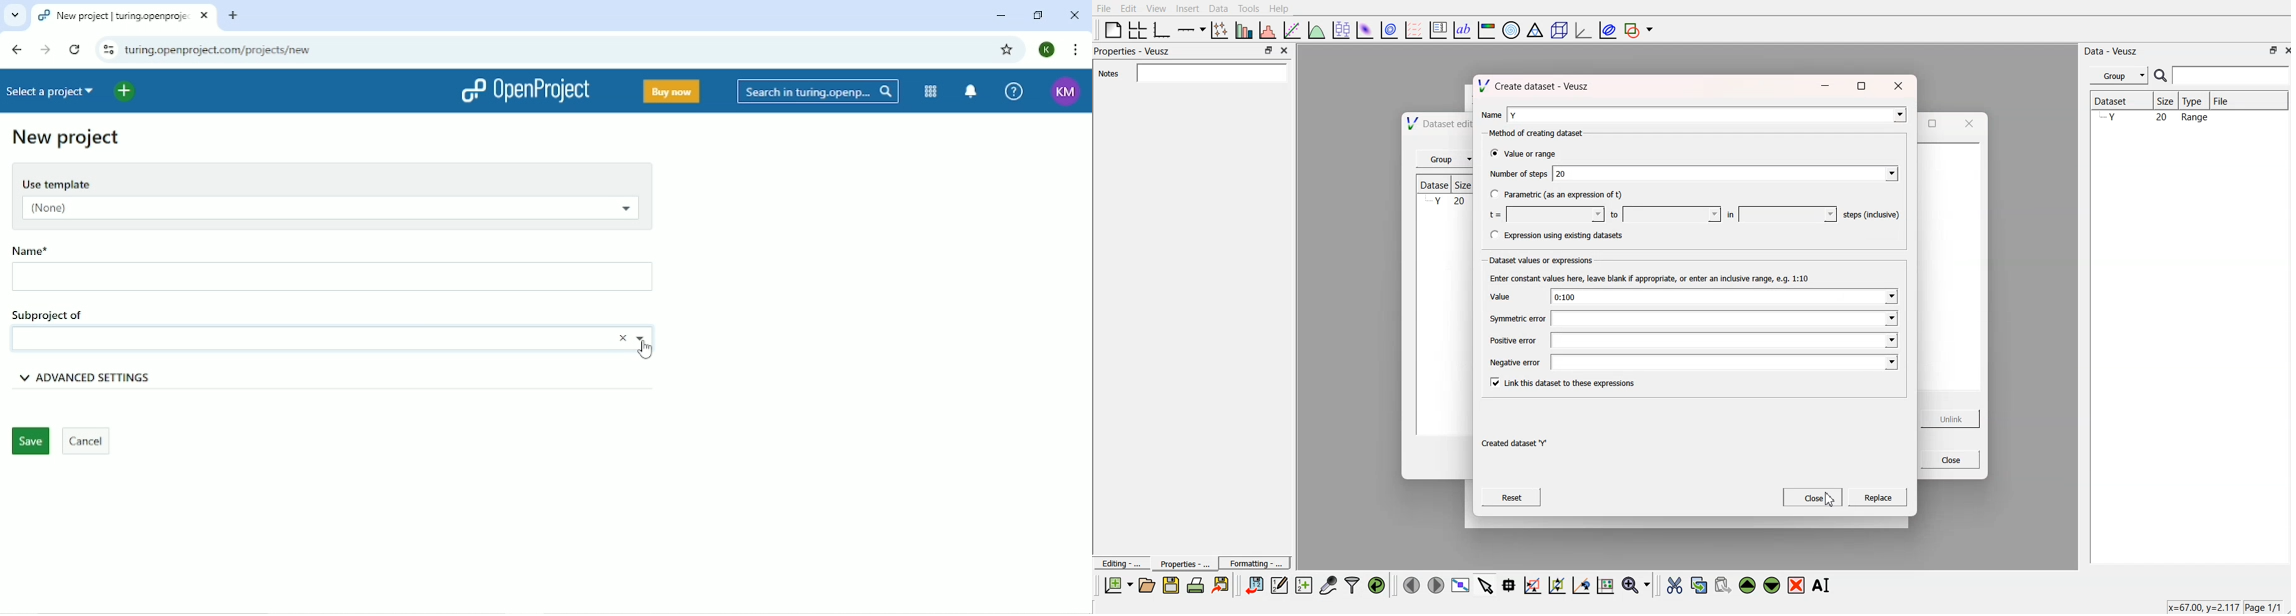  What do you see at coordinates (77, 313) in the screenshot?
I see `Subproject of` at bounding box center [77, 313].